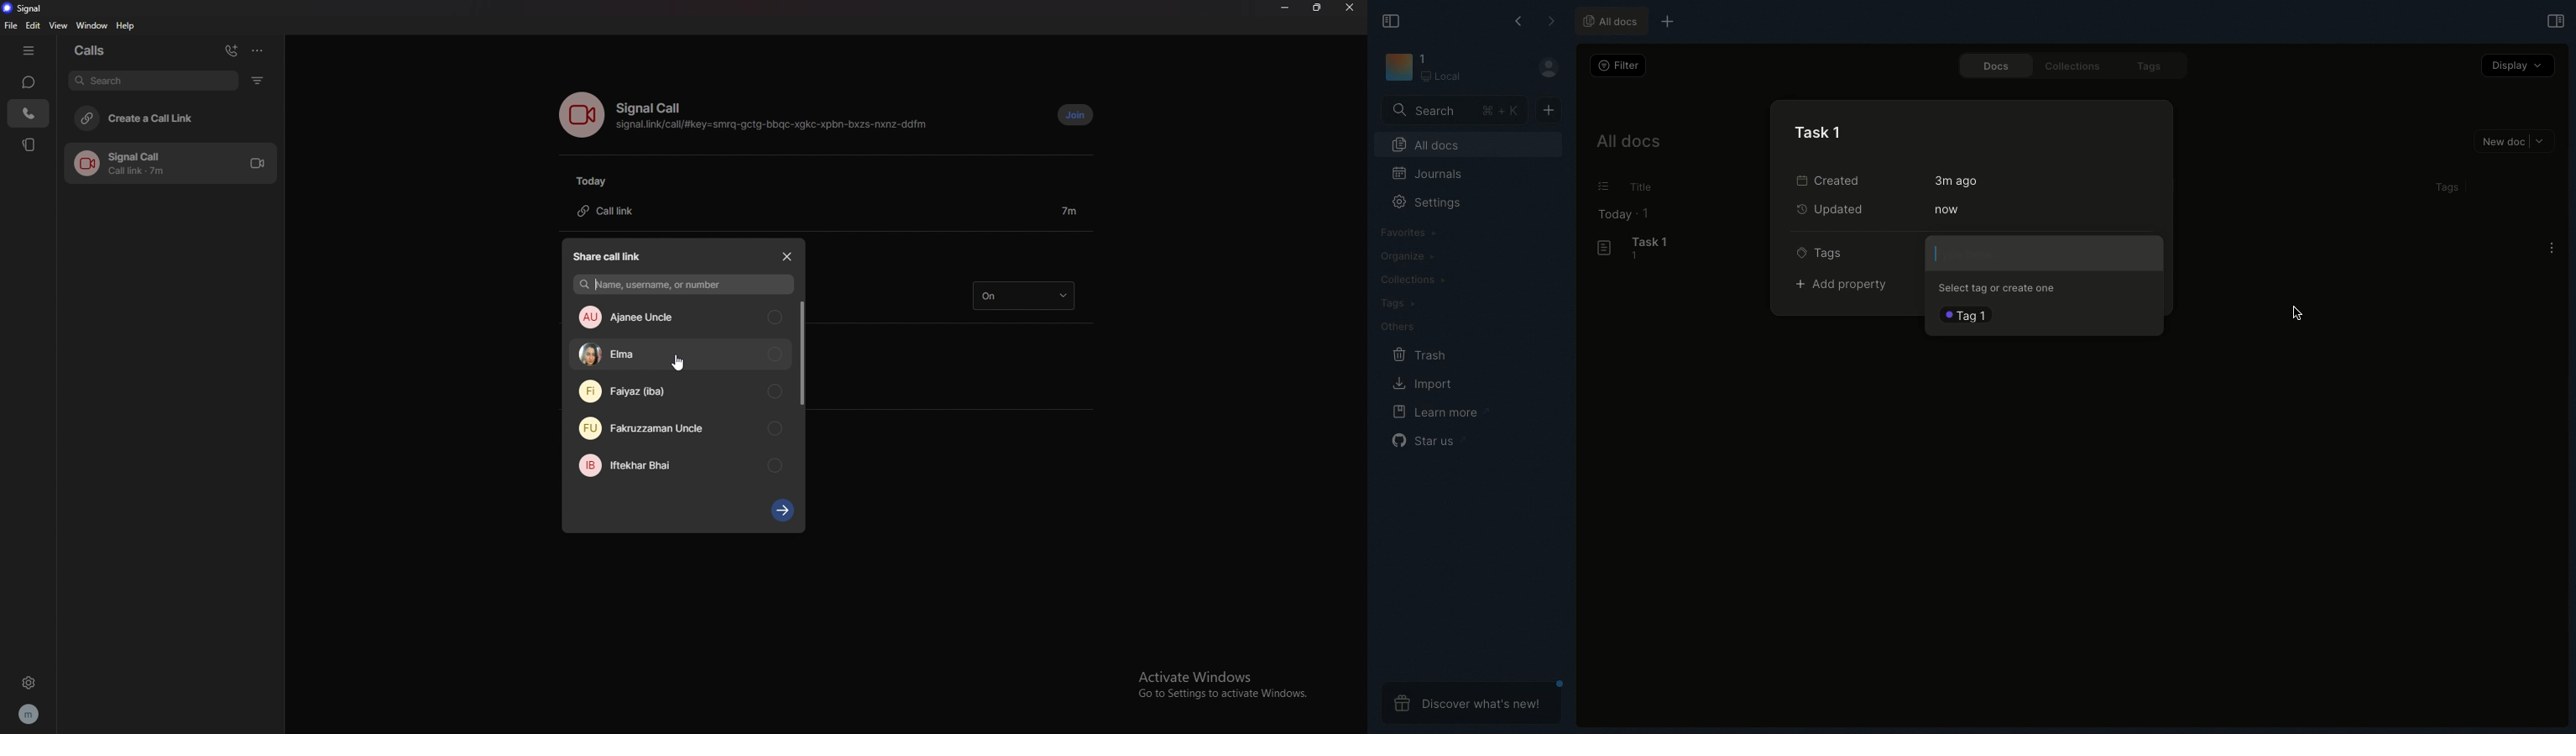 This screenshot has width=2576, height=756. I want to click on search, so click(152, 80).